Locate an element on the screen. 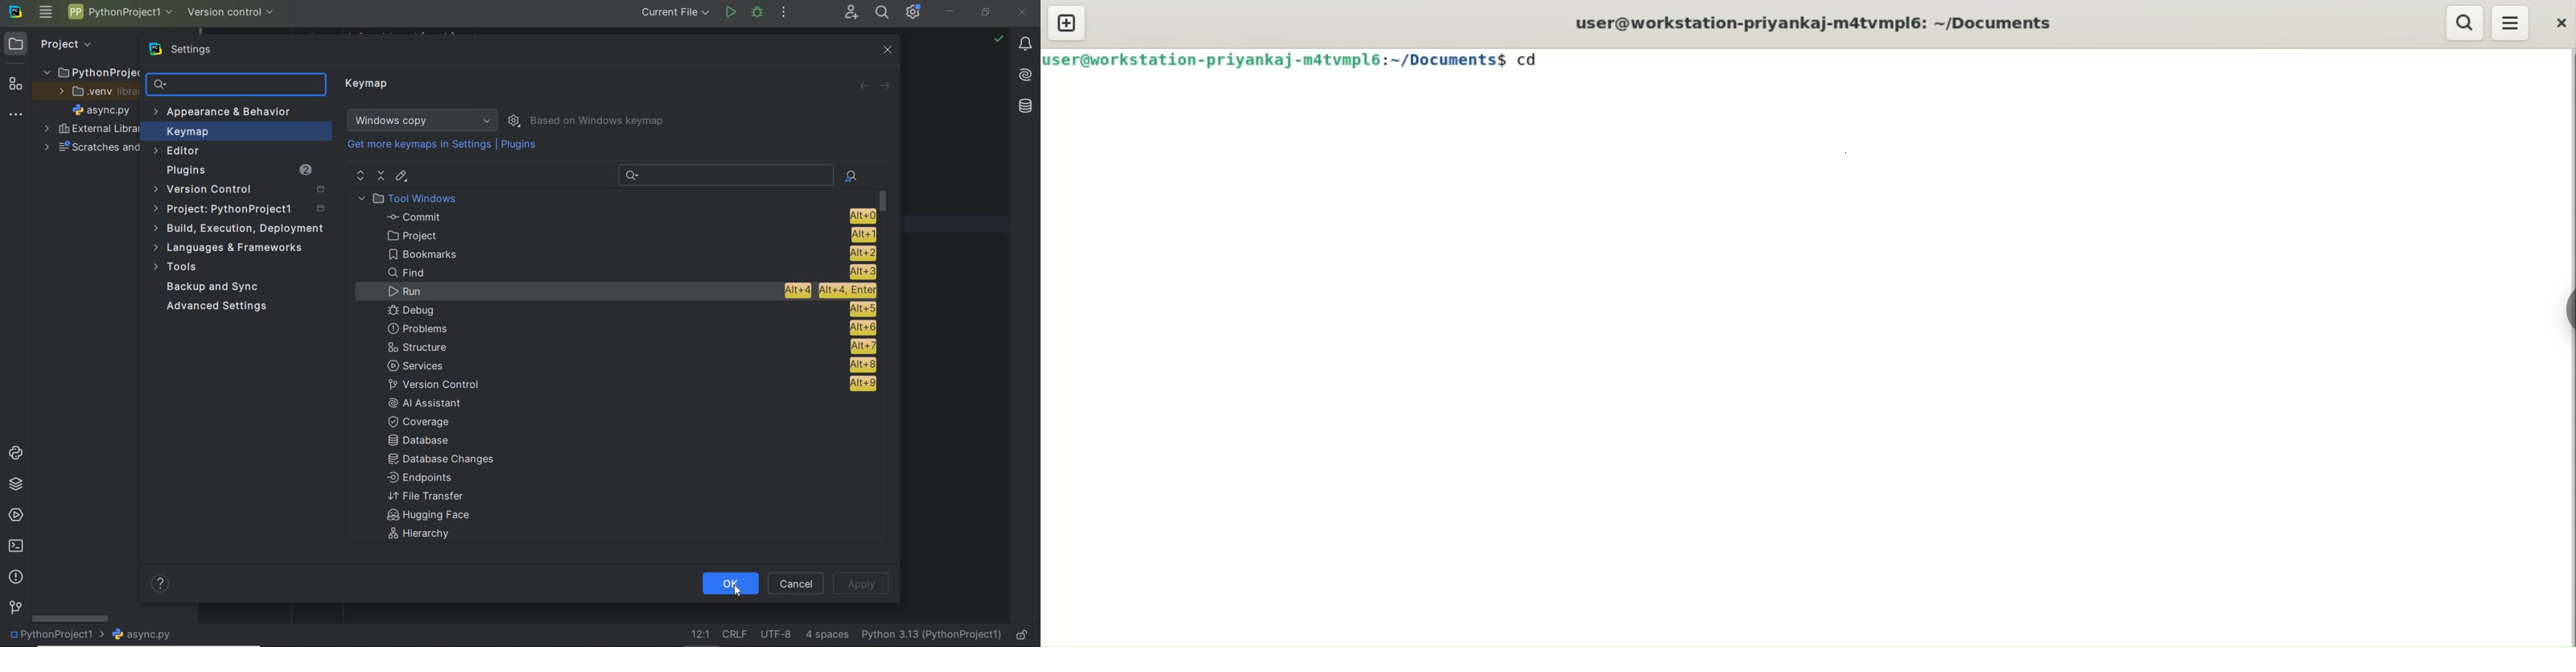 This screenshot has width=2576, height=672. Database is located at coordinates (423, 441).